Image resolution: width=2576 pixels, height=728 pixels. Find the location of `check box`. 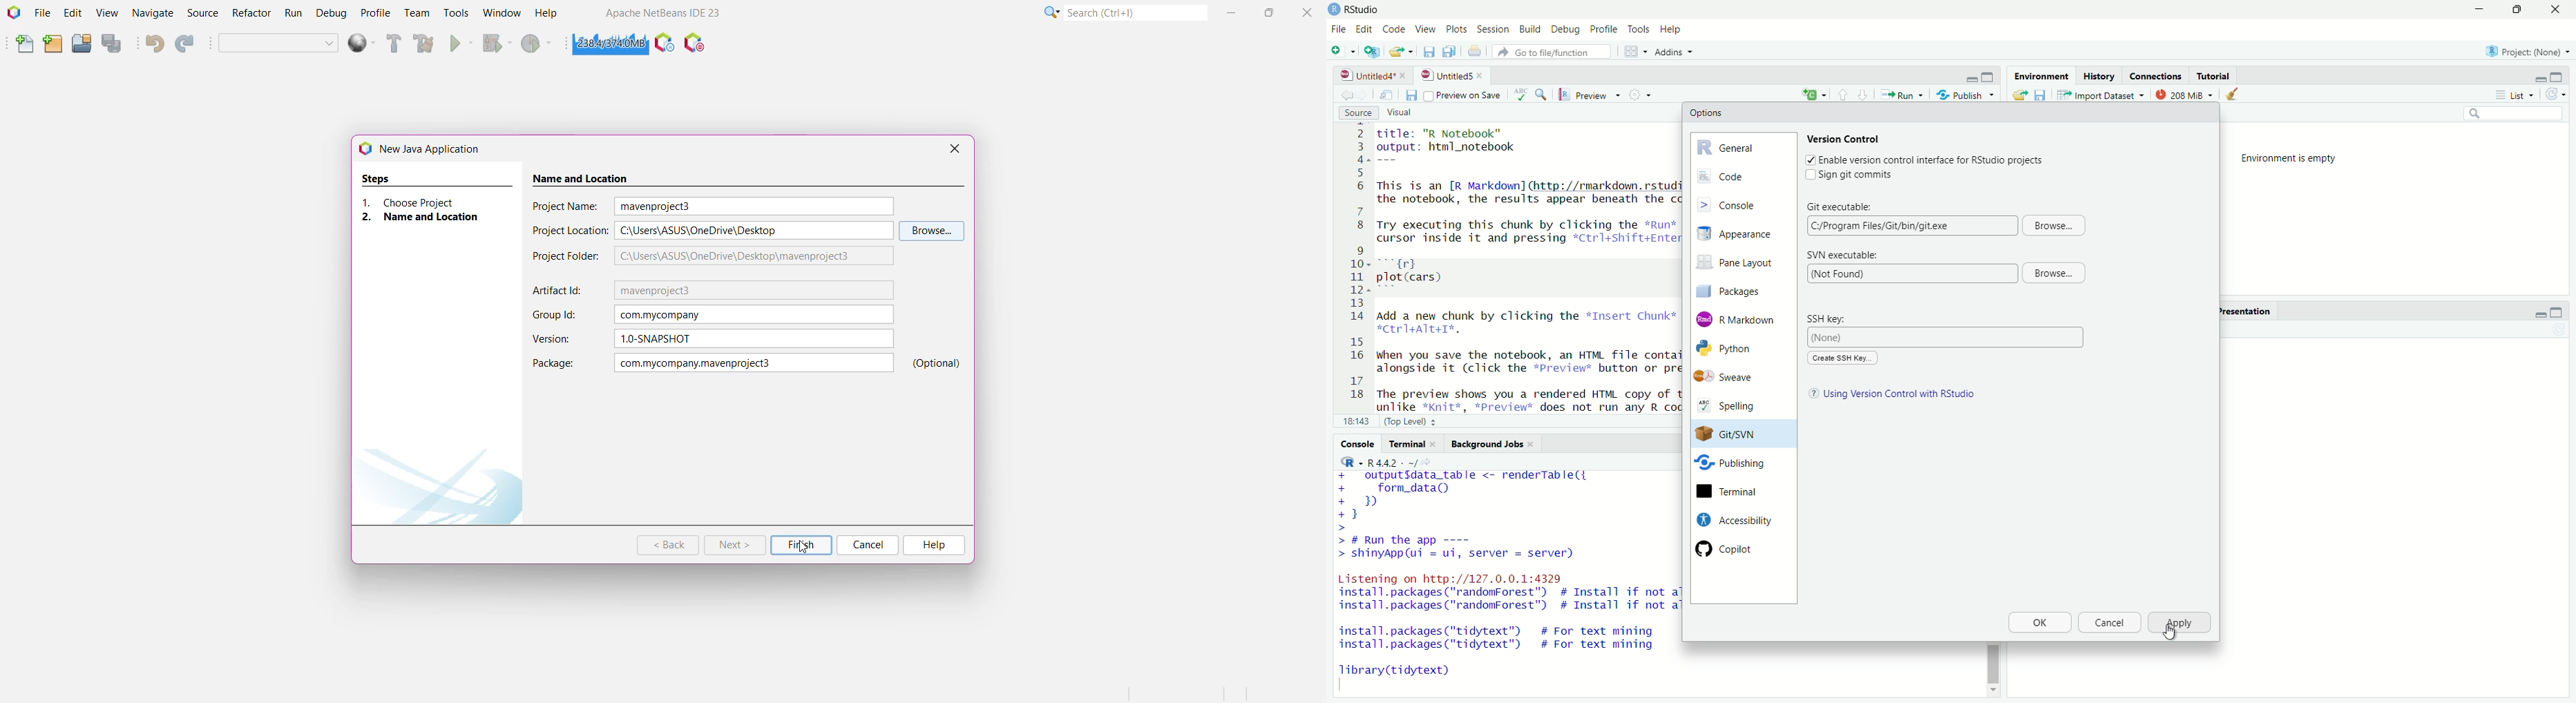

check box is located at coordinates (1809, 159).